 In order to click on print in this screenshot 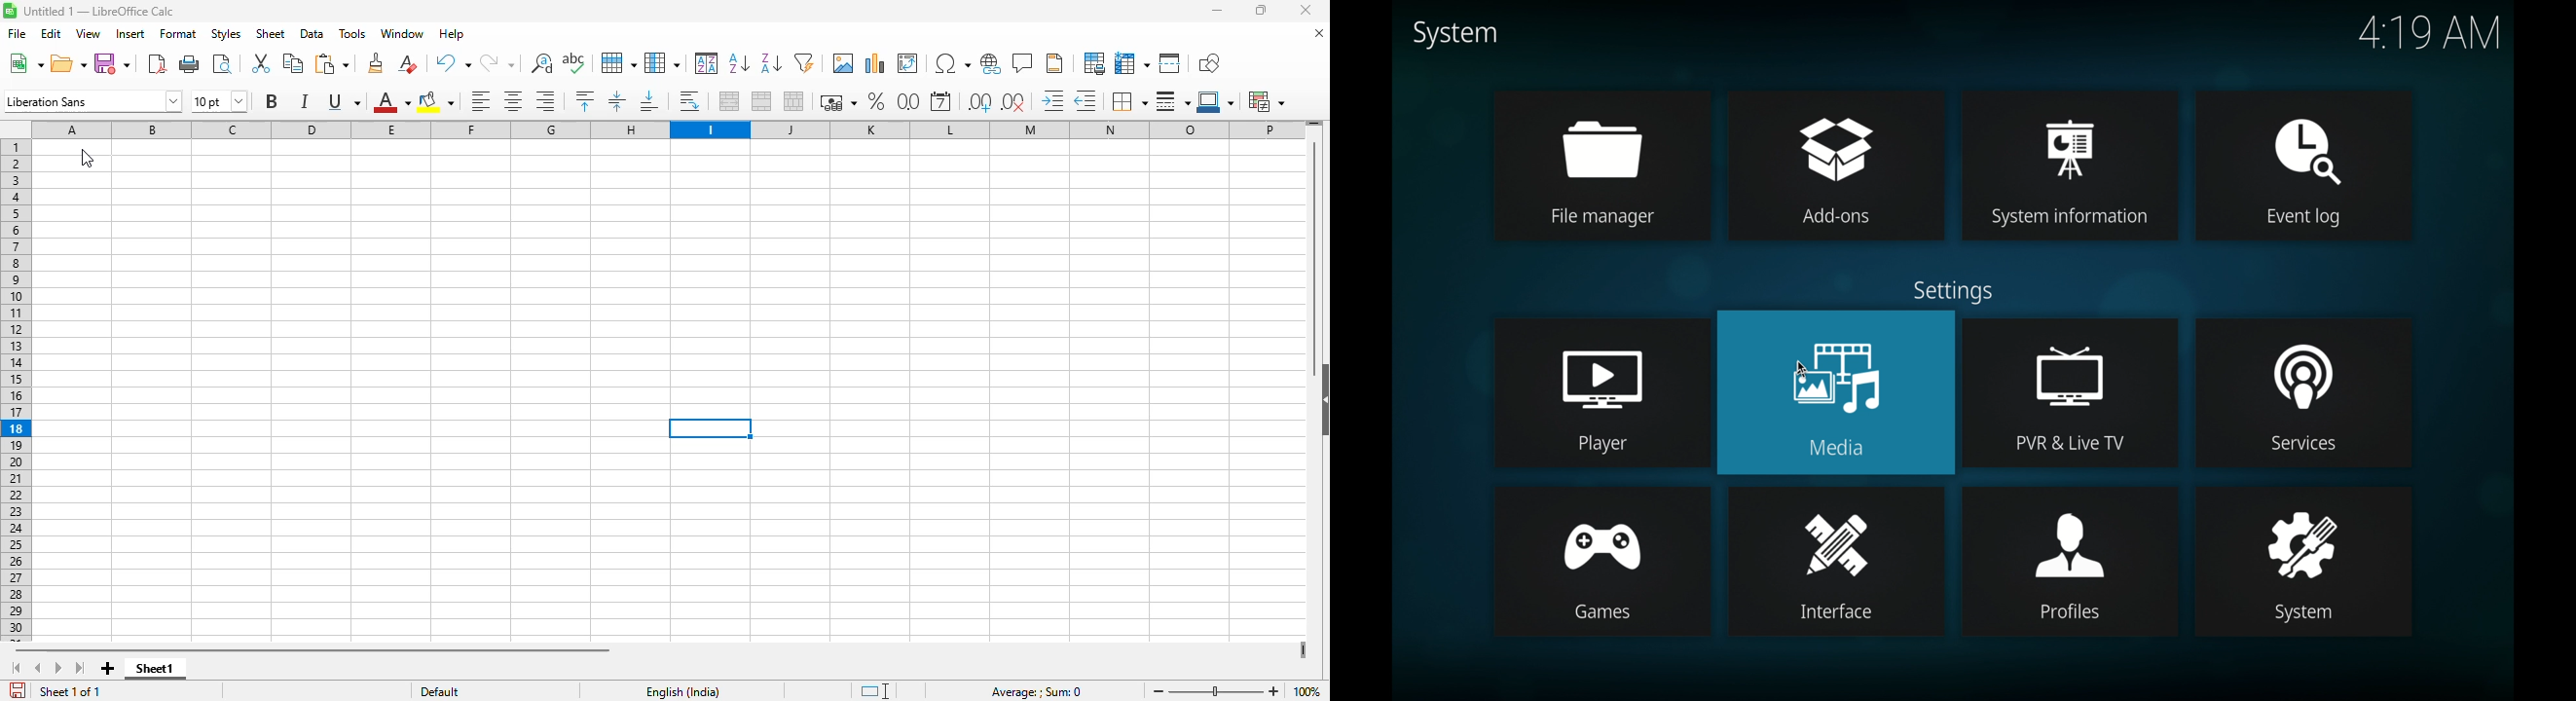, I will do `click(191, 63)`.